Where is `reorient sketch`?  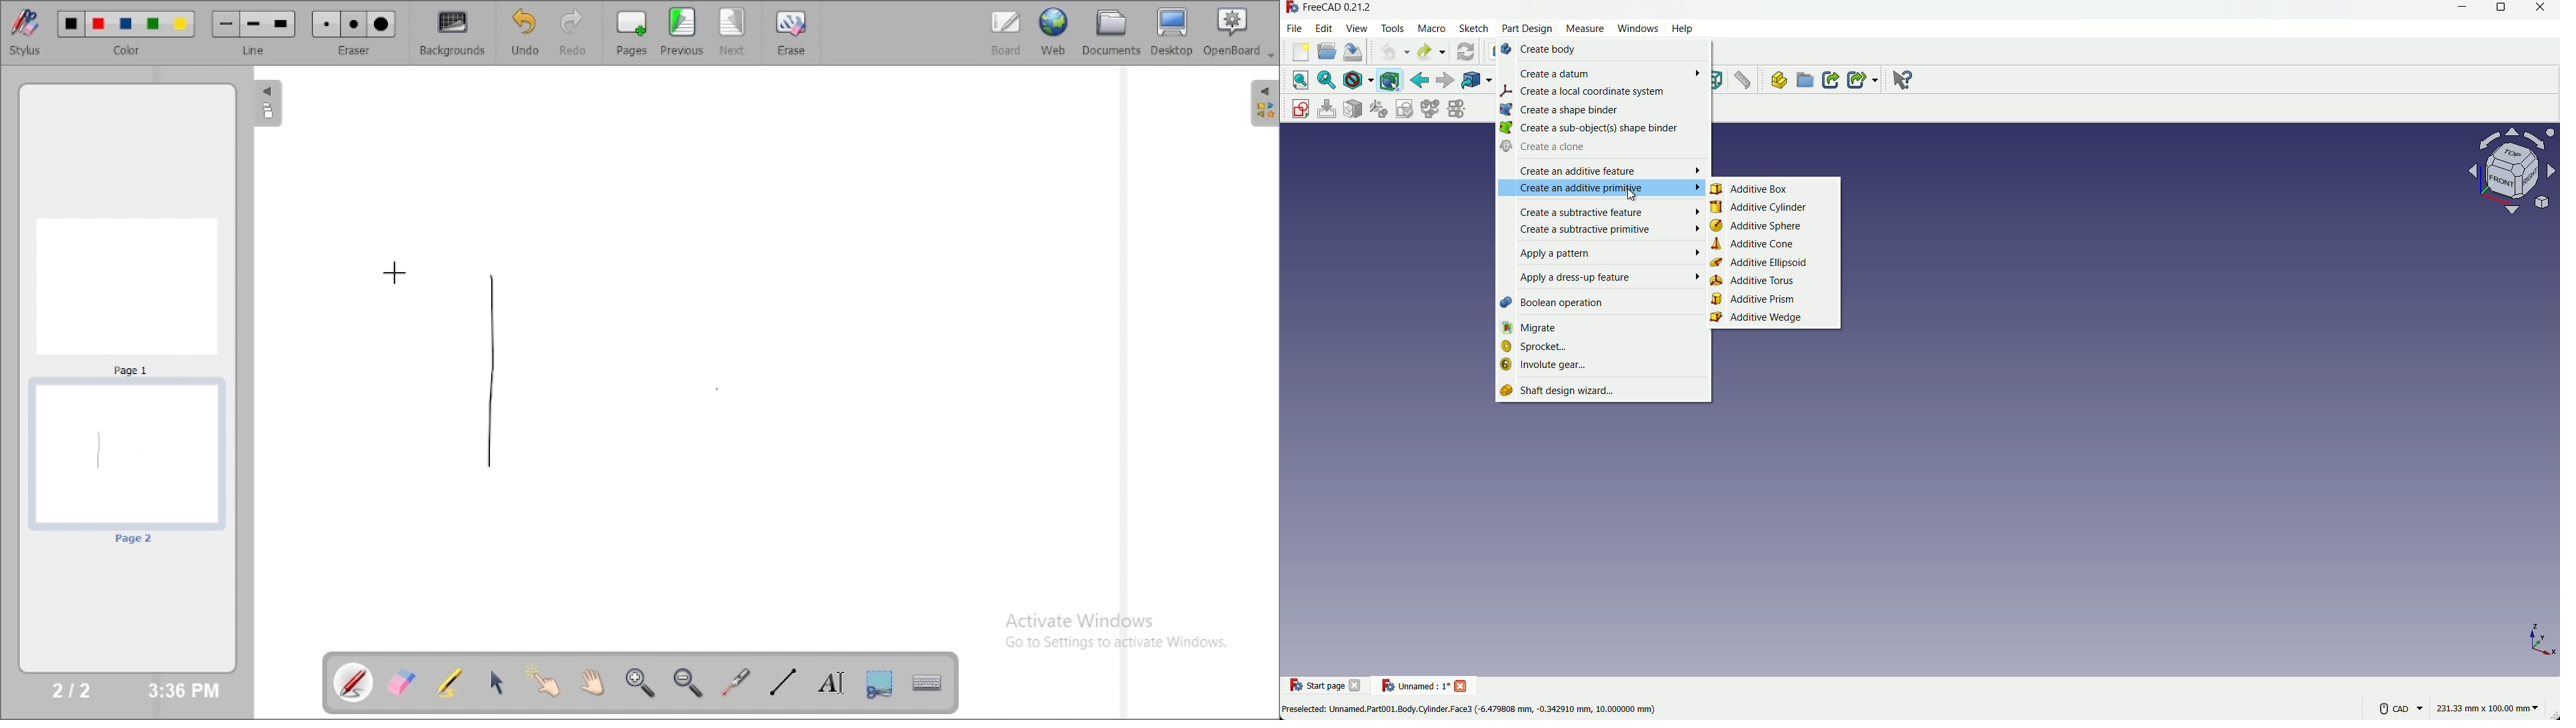 reorient sketch is located at coordinates (1378, 109).